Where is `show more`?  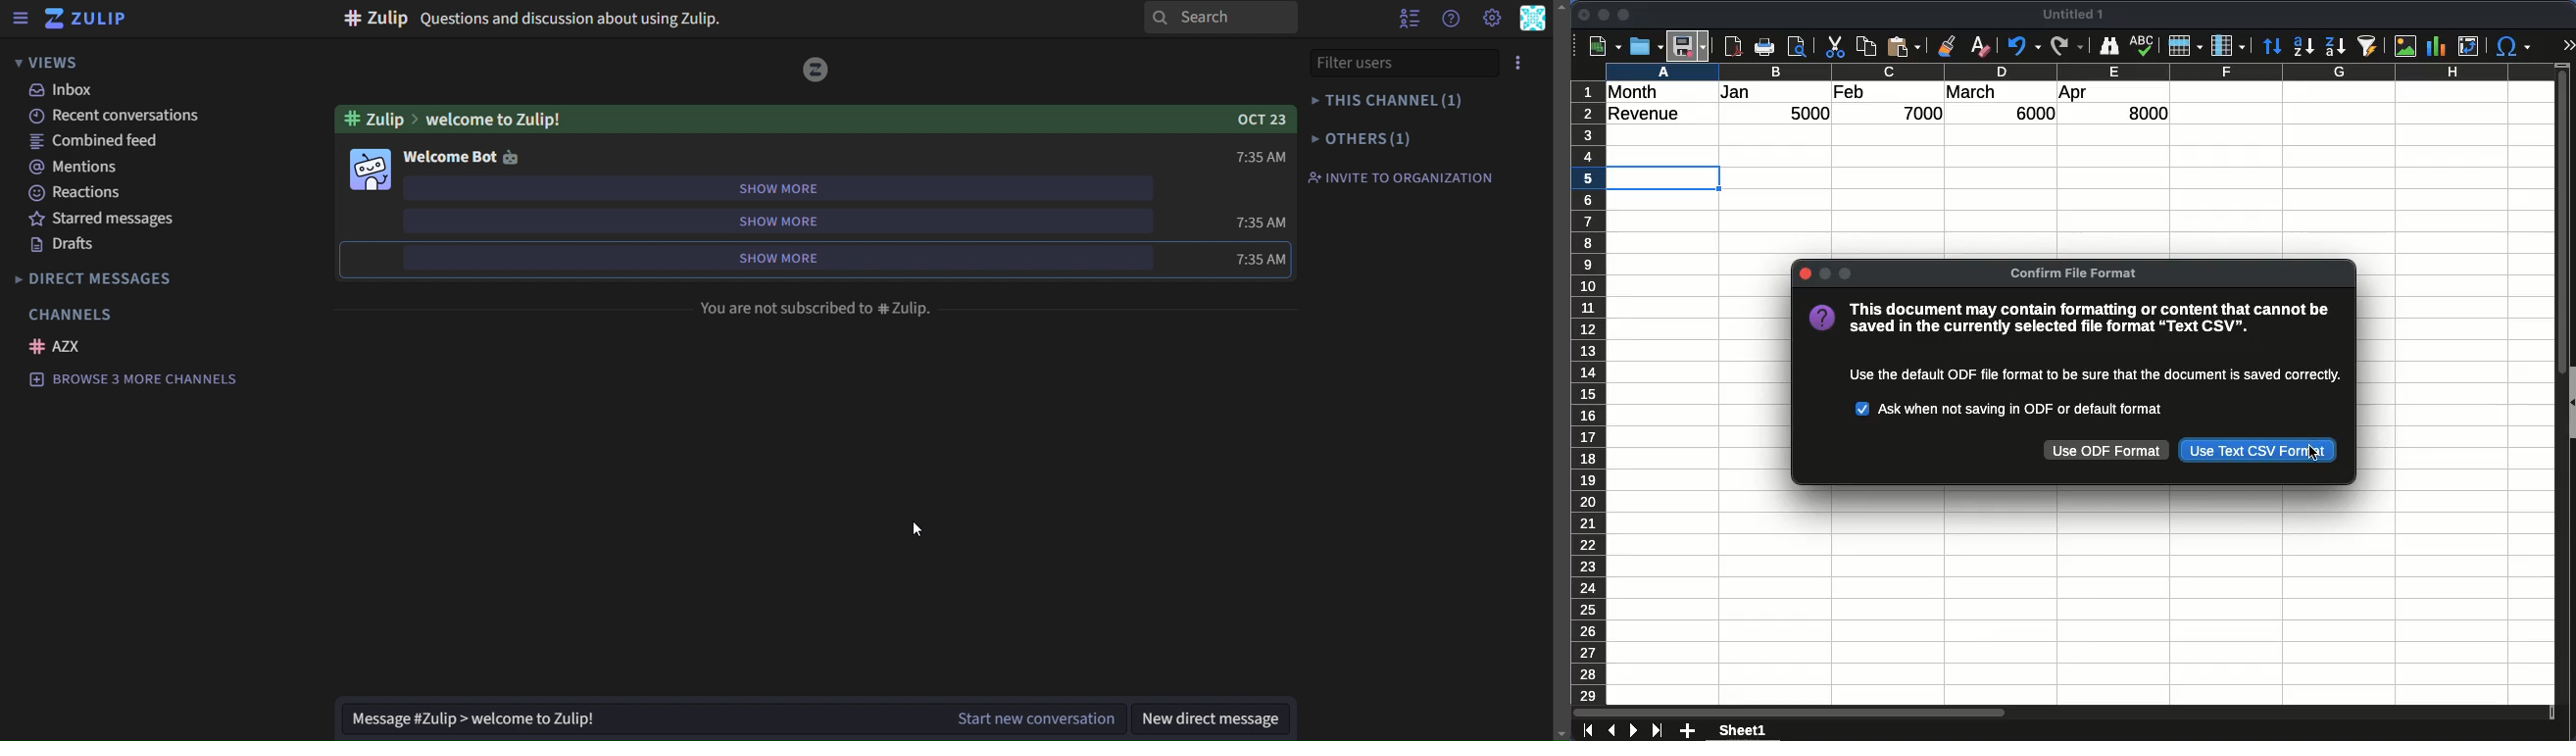
show more is located at coordinates (771, 188).